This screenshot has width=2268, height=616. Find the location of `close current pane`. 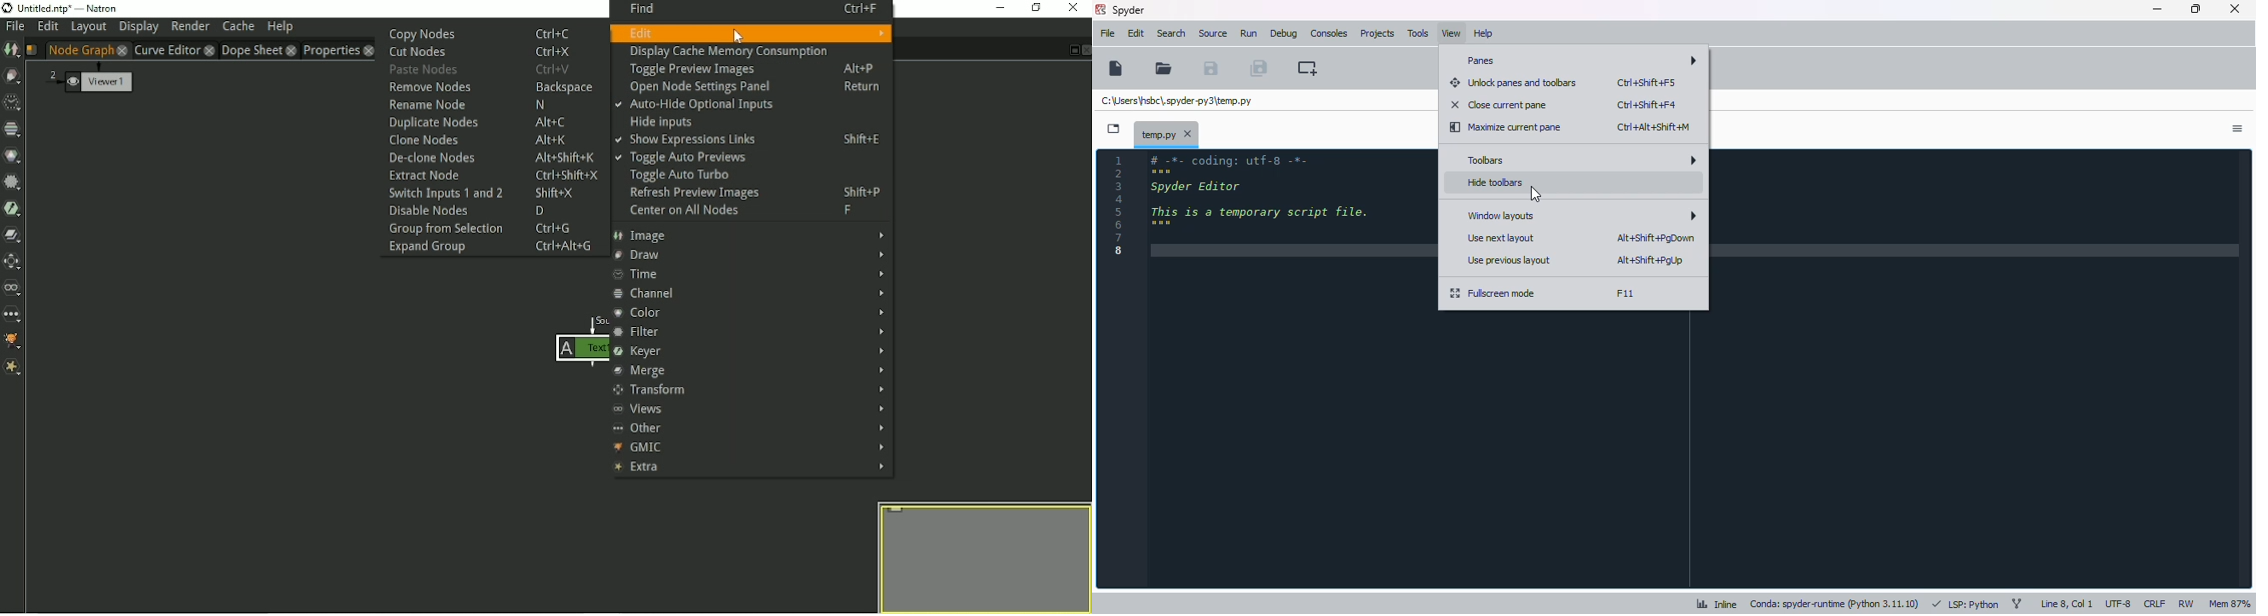

close current pane is located at coordinates (1498, 105).